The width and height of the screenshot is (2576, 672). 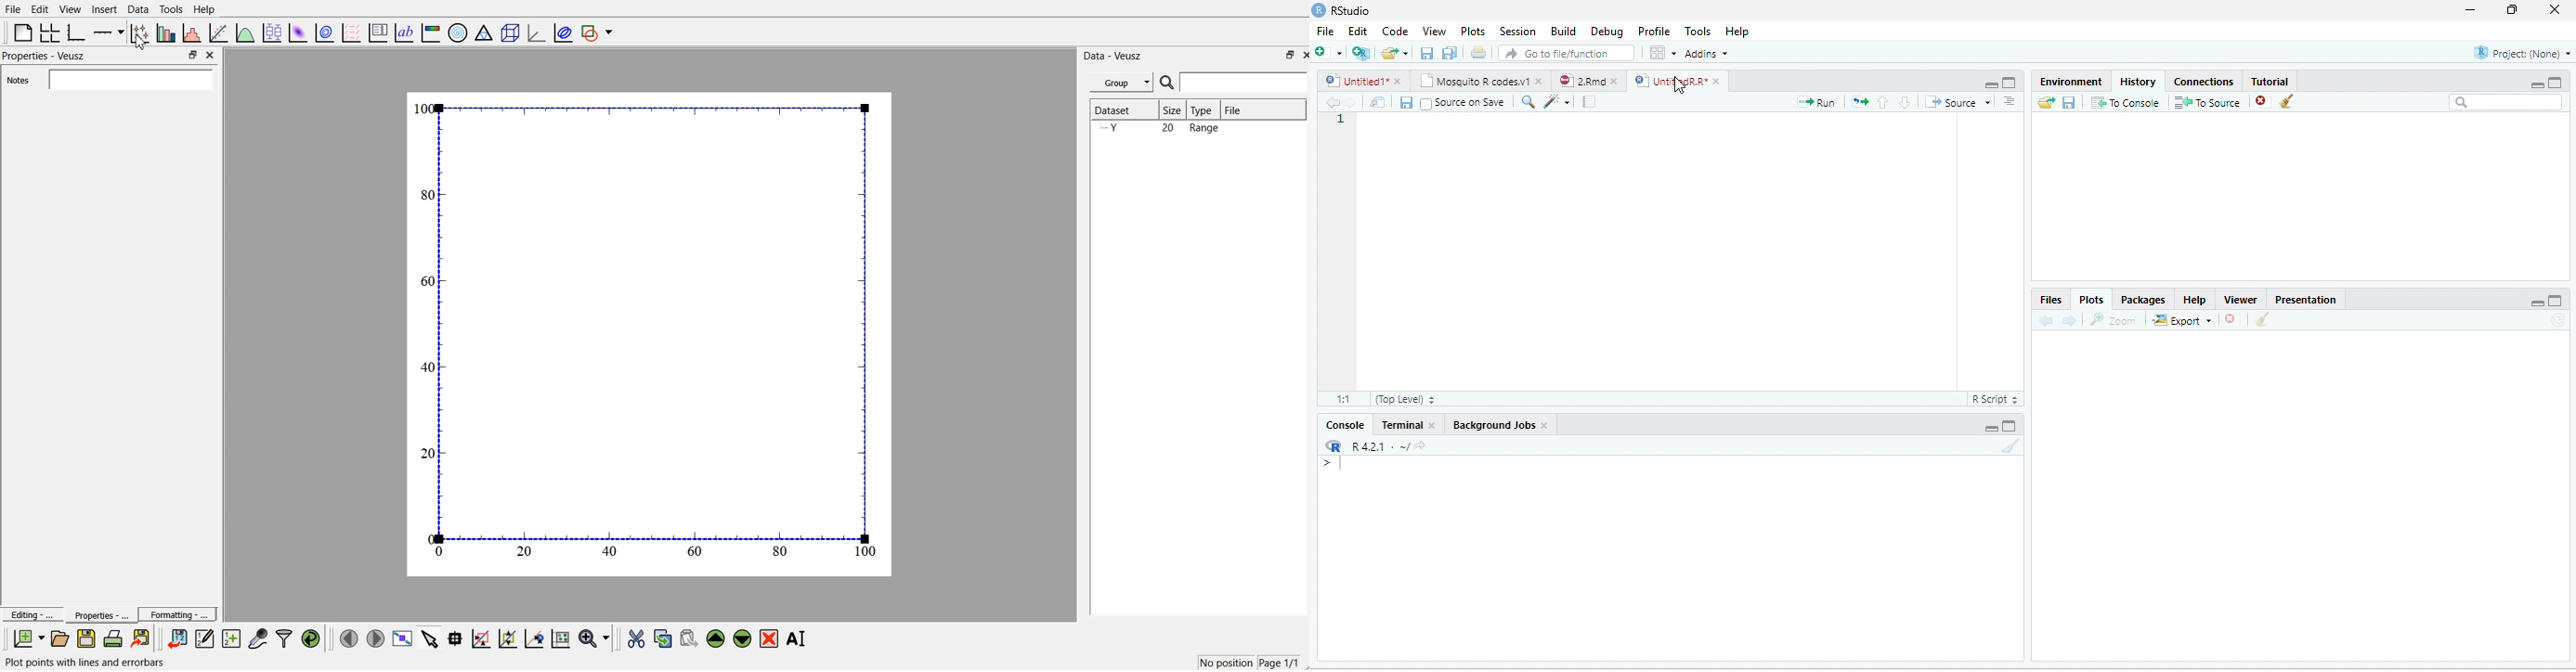 I want to click on Code tools, so click(x=1558, y=102).